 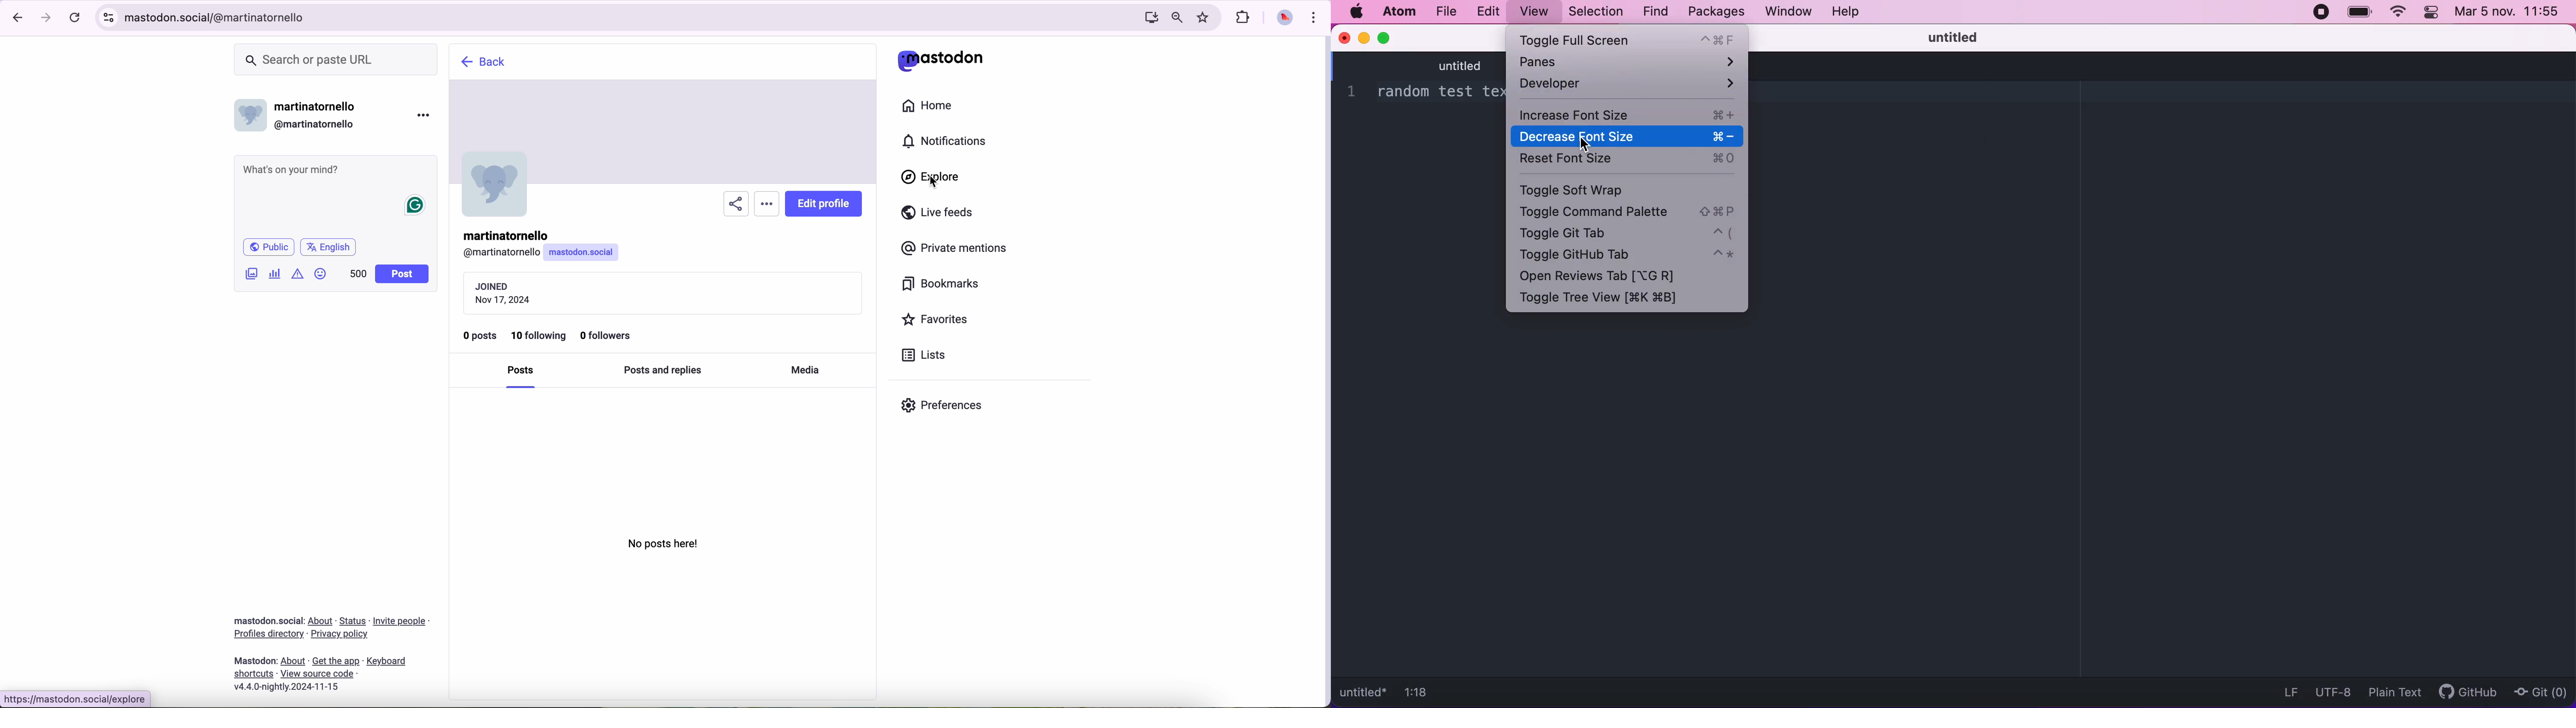 What do you see at coordinates (1345, 39) in the screenshot?
I see `close` at bounding box center [1345, 39].